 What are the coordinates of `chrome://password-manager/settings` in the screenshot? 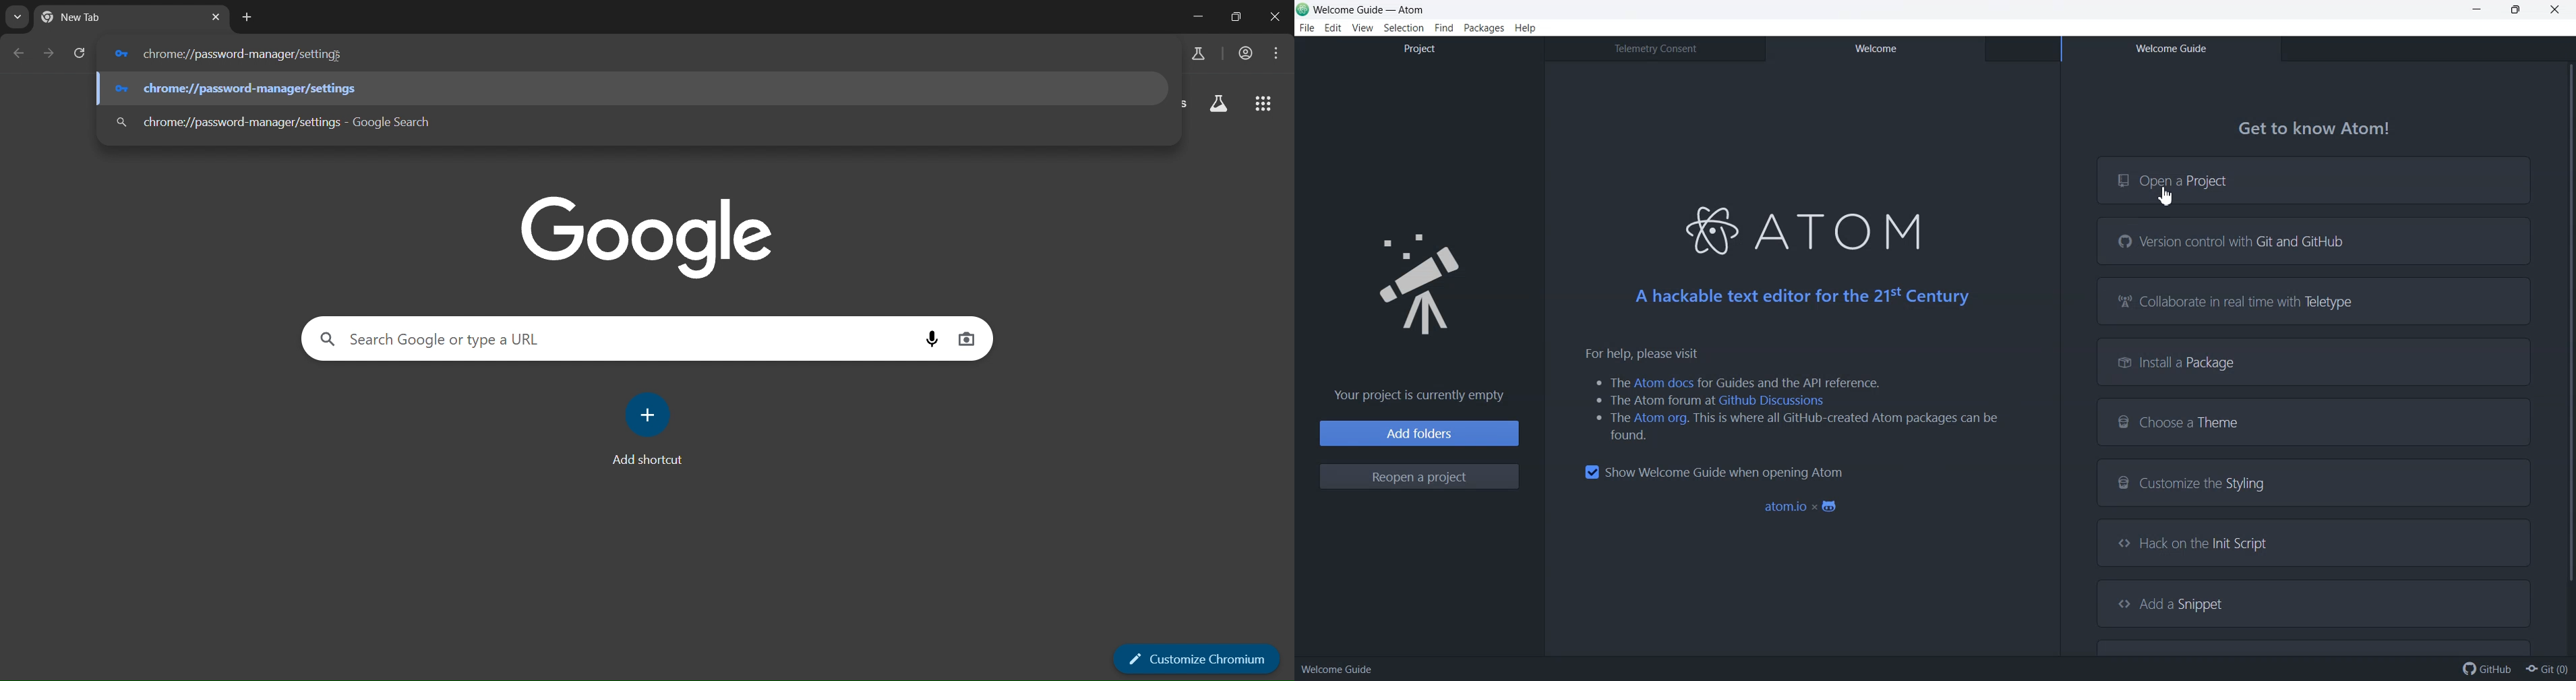 It's located at (634, 119).